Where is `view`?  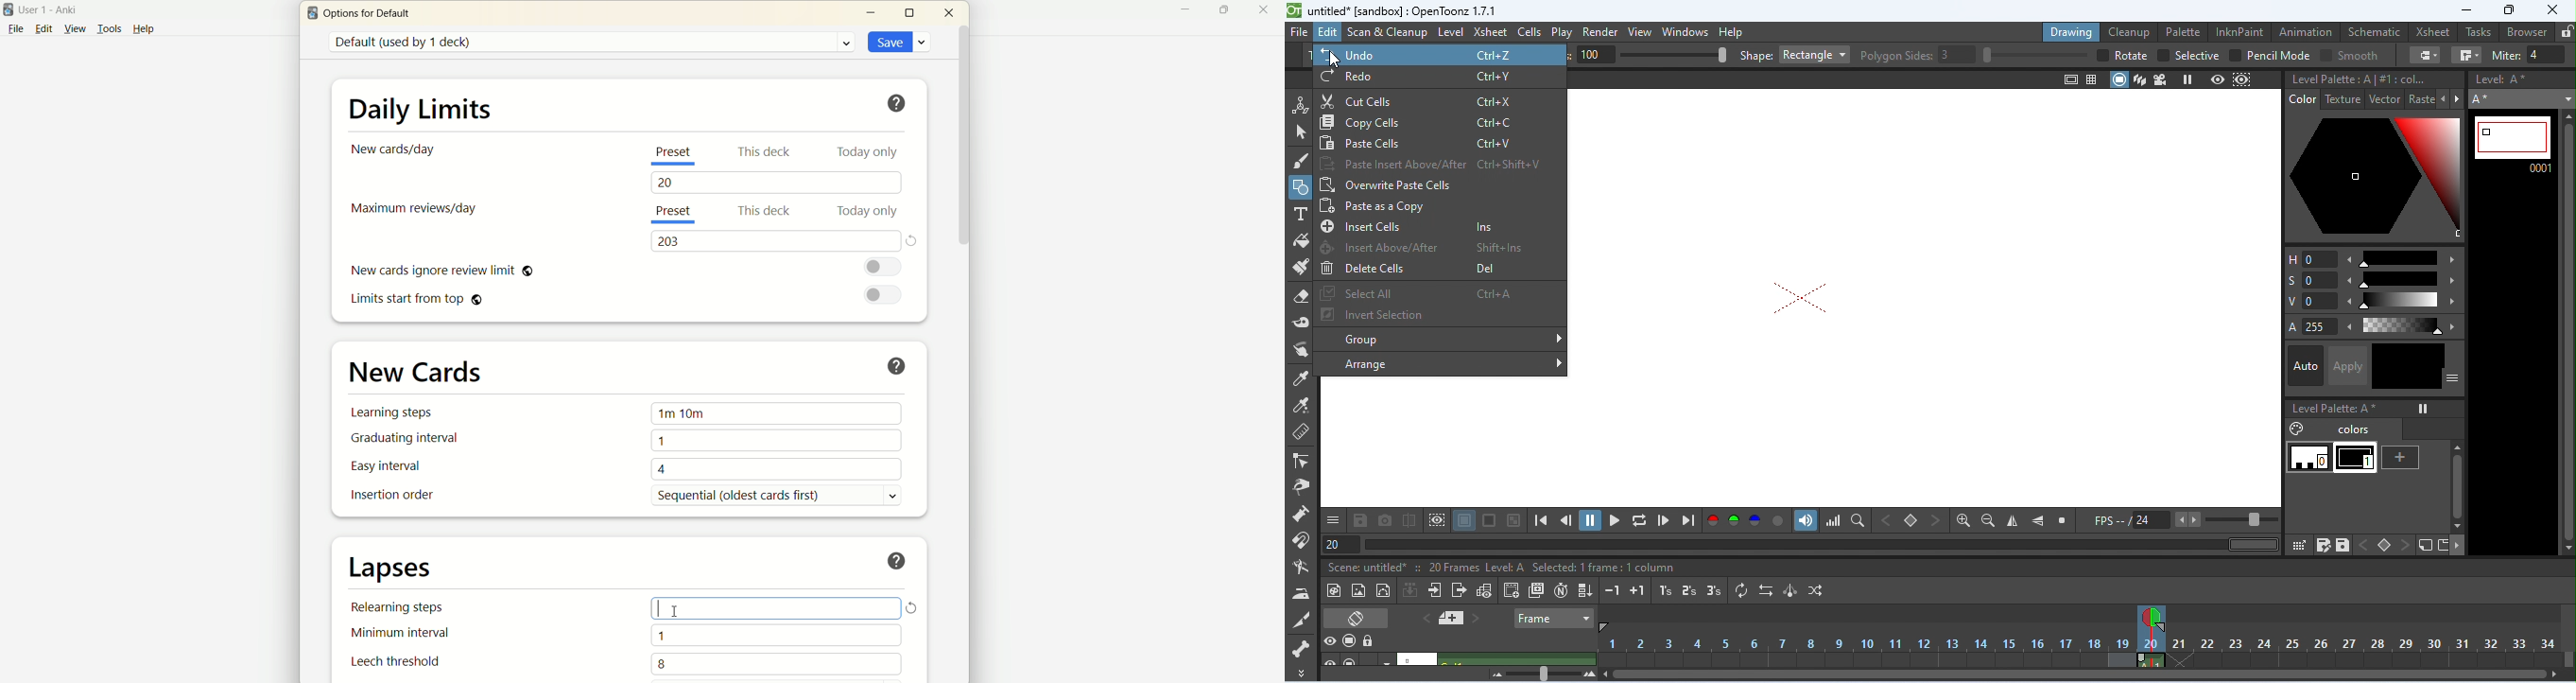
view is located at coordinates (73, 29).